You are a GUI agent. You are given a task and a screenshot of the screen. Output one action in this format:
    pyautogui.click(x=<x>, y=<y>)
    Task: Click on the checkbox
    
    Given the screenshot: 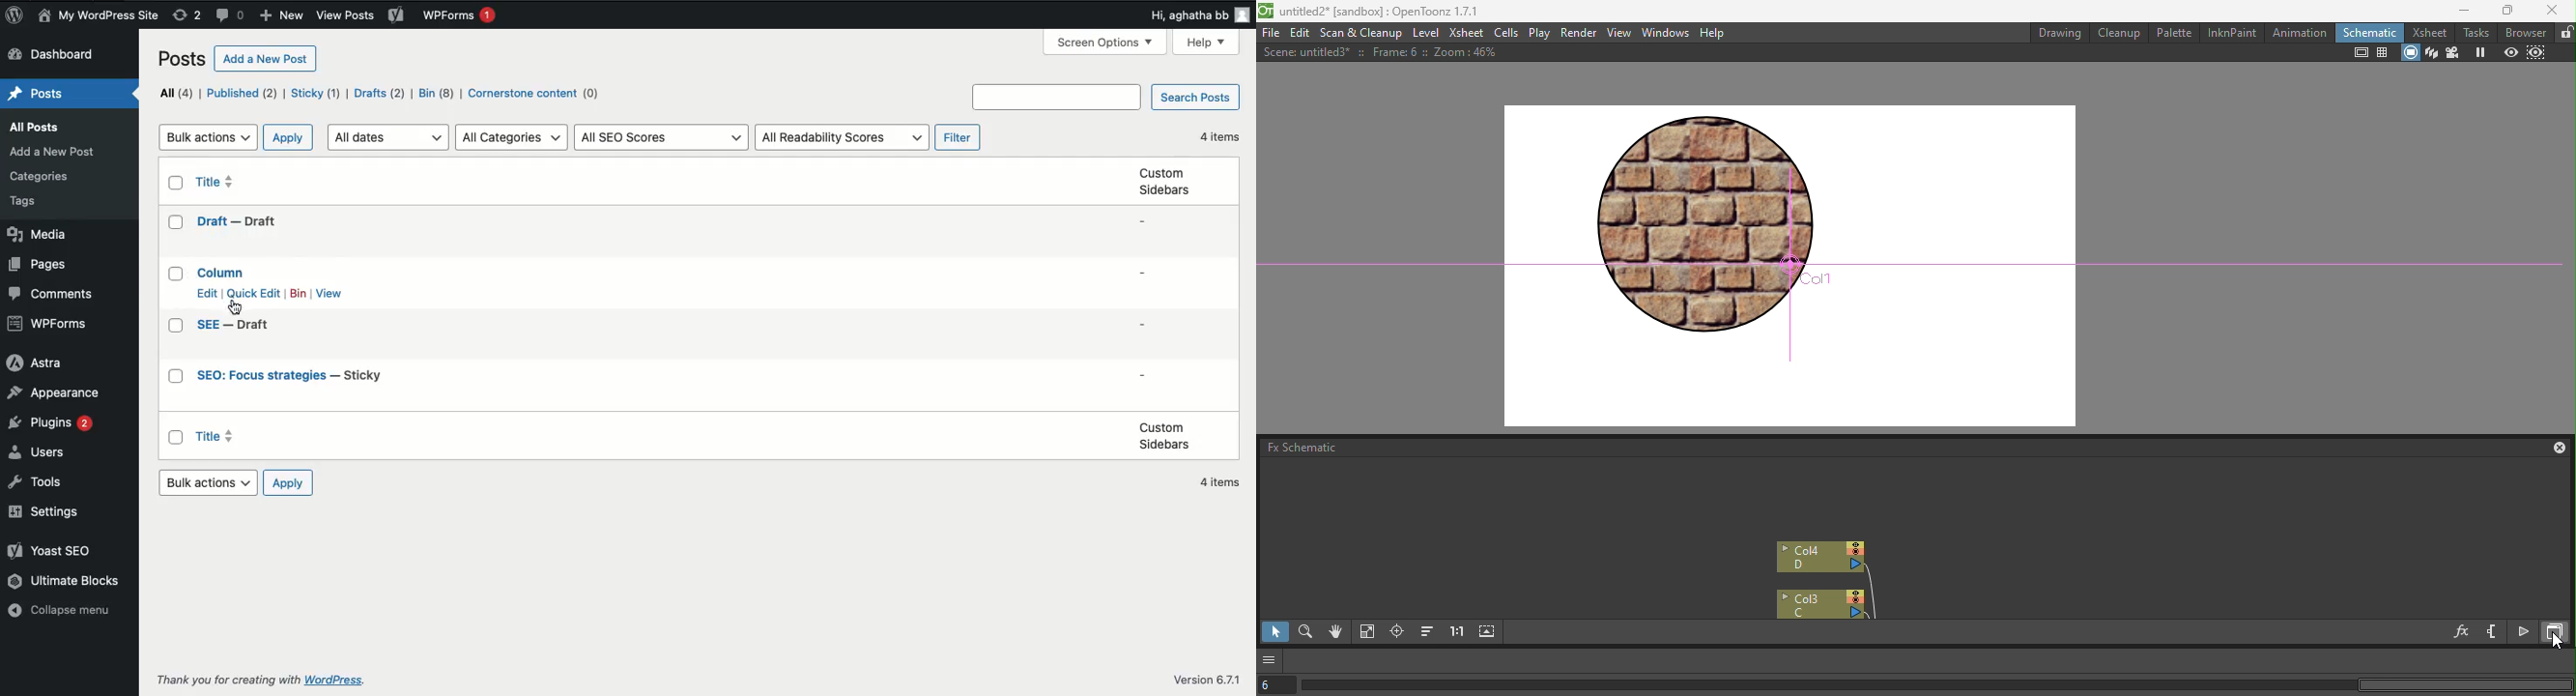 What is the action you would take?
    pyautogui.click(x=176, y=378)
    